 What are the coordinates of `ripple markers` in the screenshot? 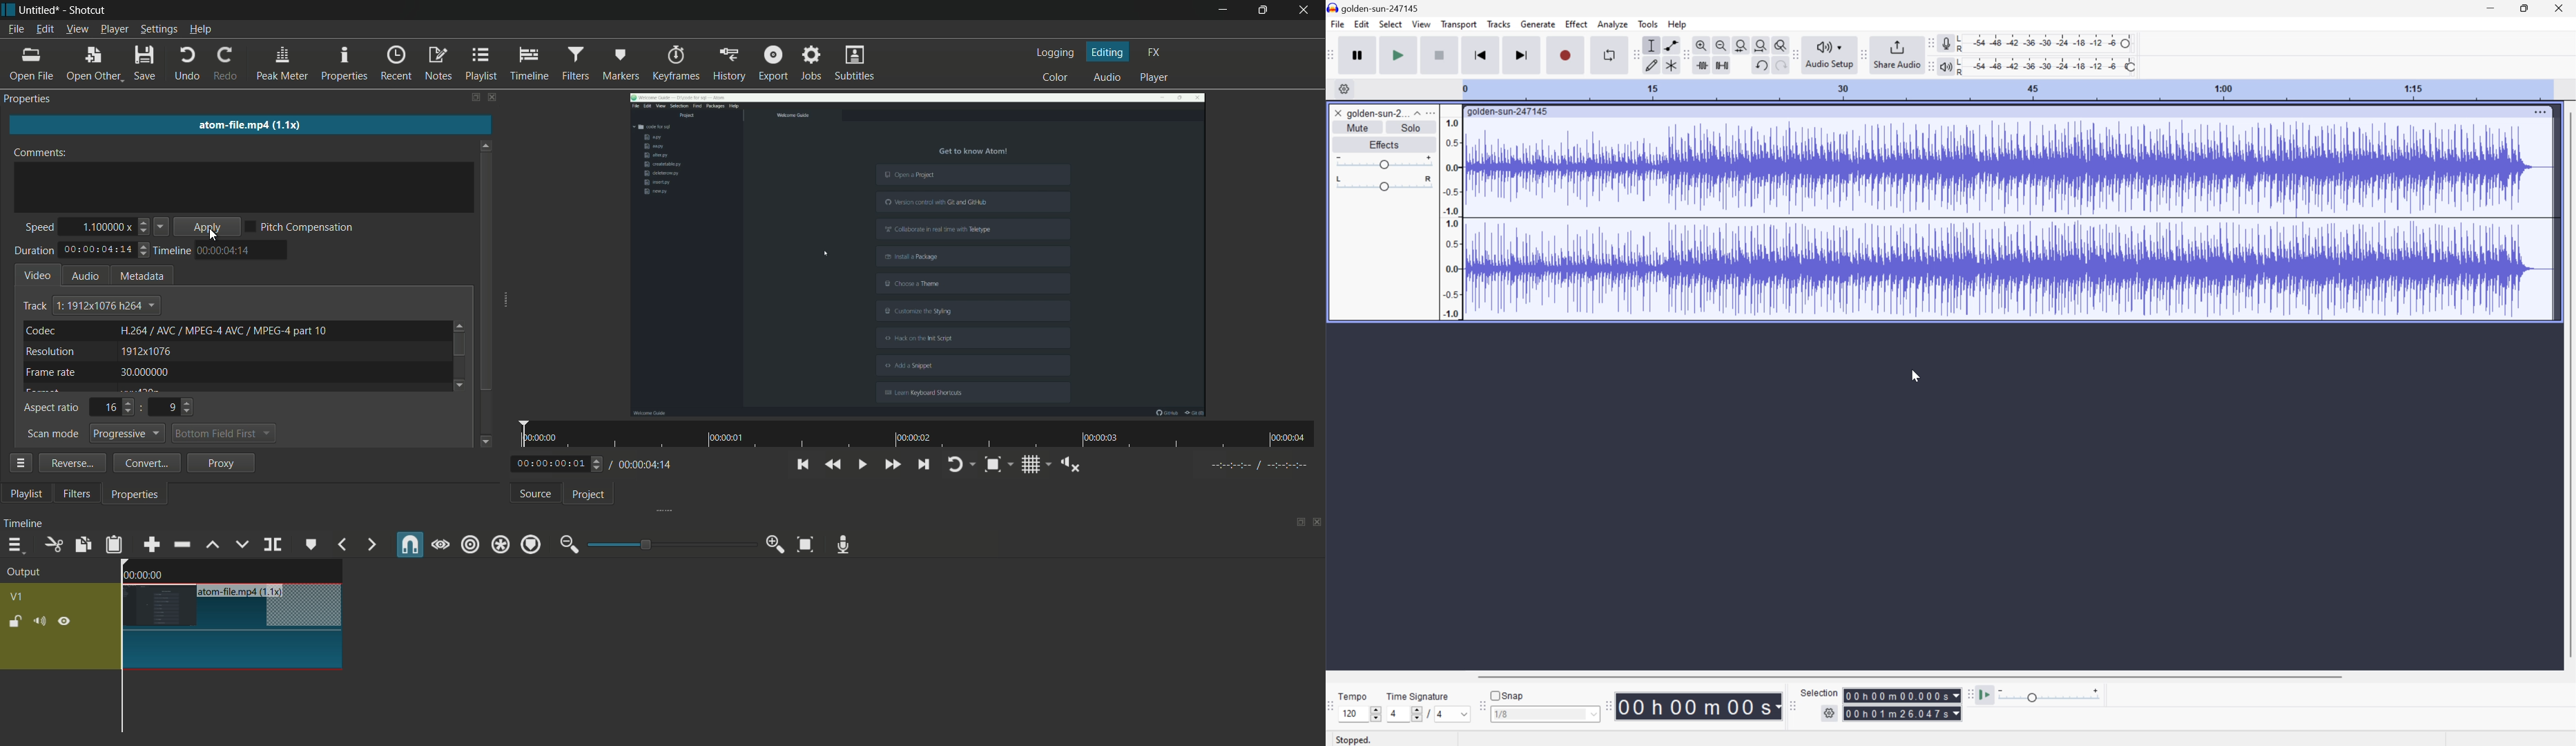 It's located at (531, 544).